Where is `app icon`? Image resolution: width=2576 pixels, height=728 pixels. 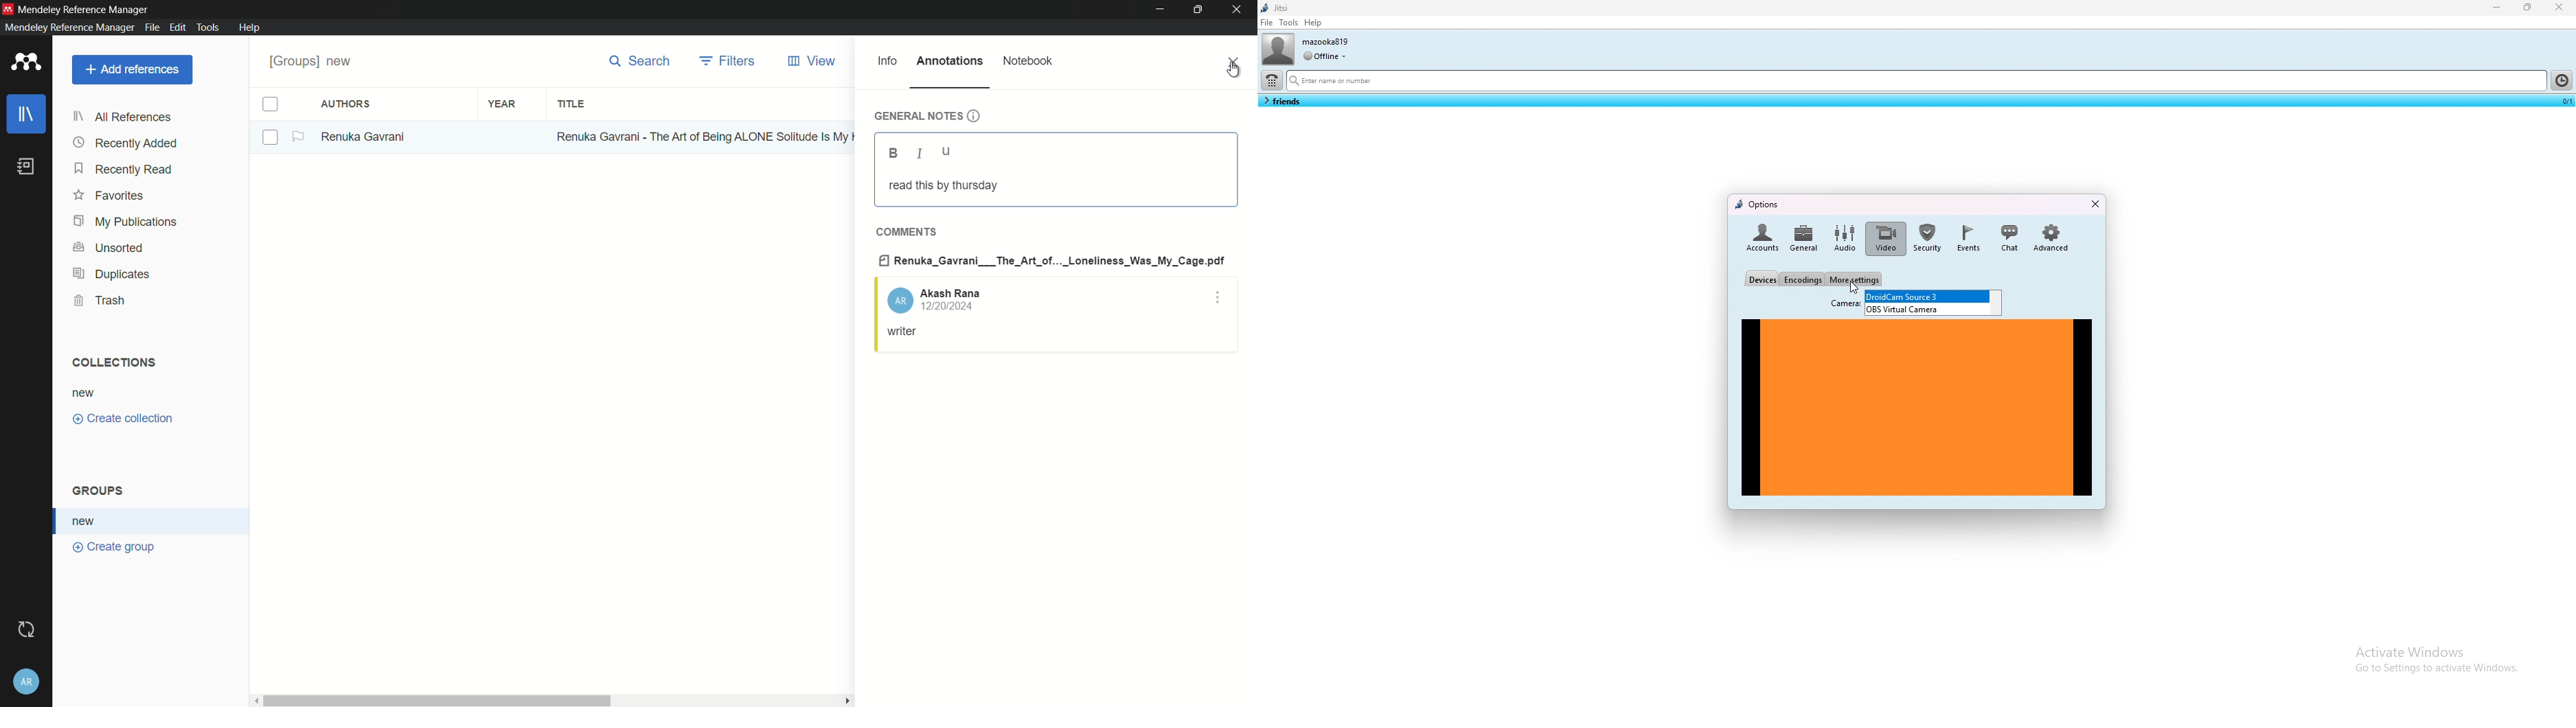 app icon is located at coordinates (26, 63).